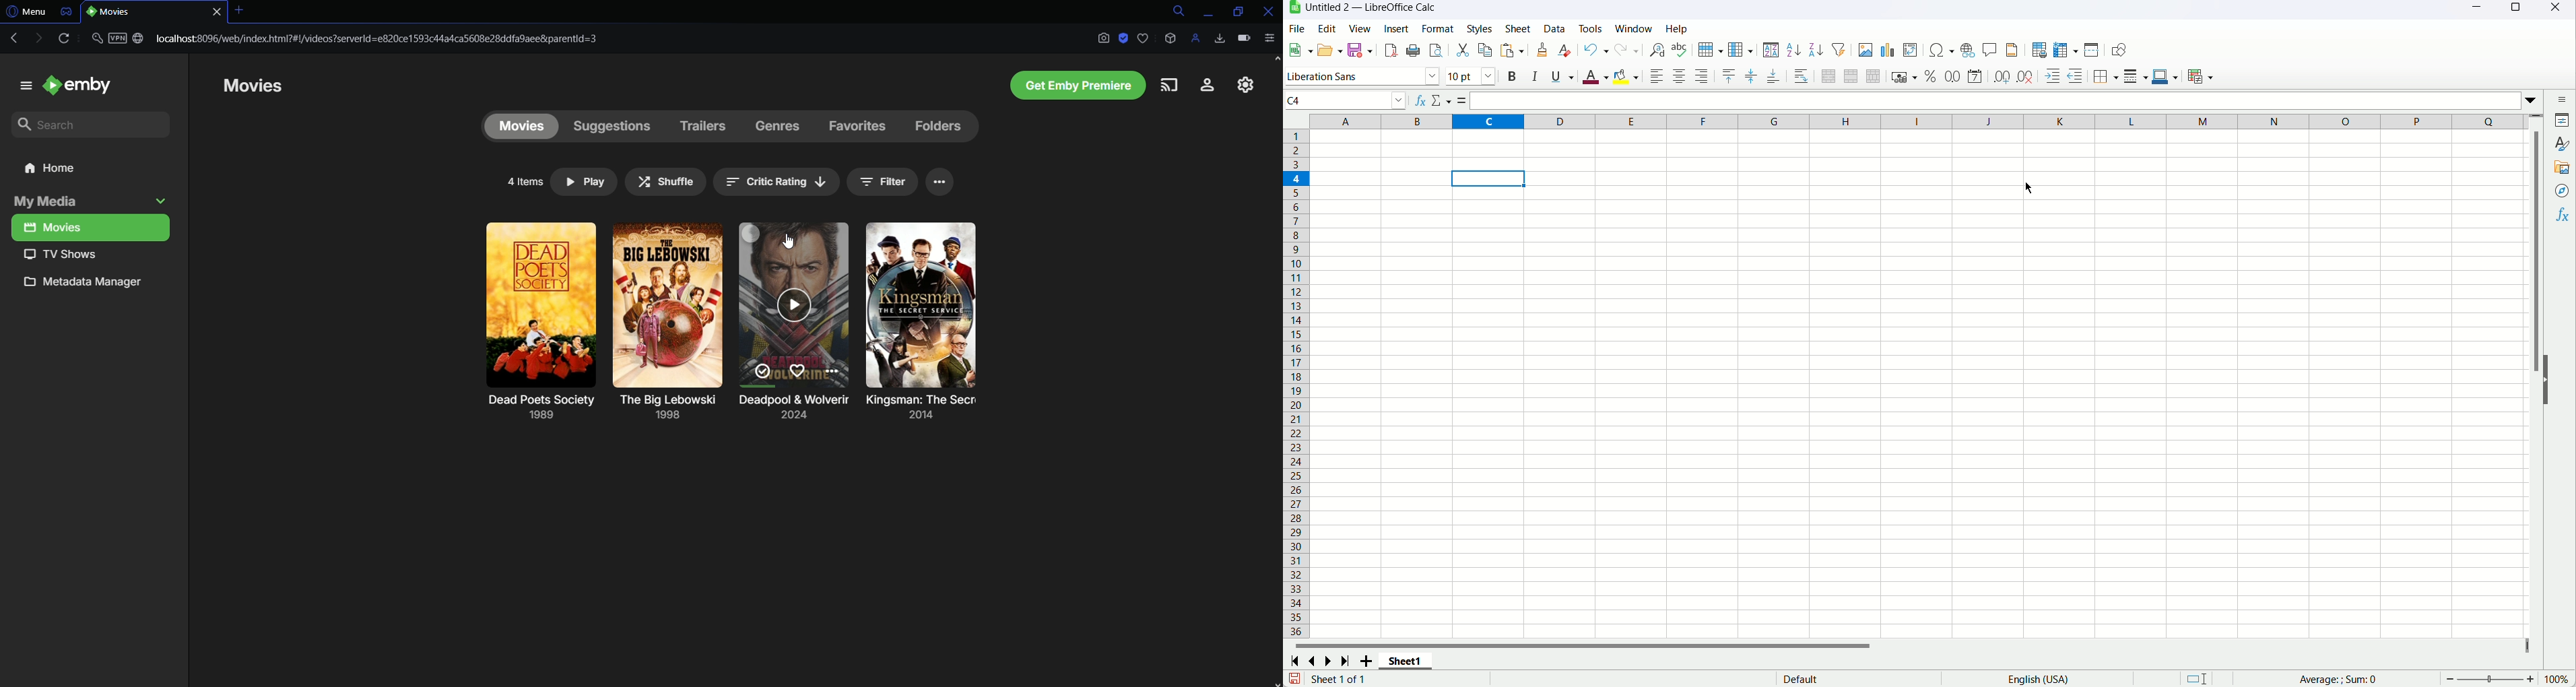 The height and width of the screenshot is (700, 2576). Describe the element at coordinates (1774, 76) in the screenshot. I see `Align bottom` at that location.